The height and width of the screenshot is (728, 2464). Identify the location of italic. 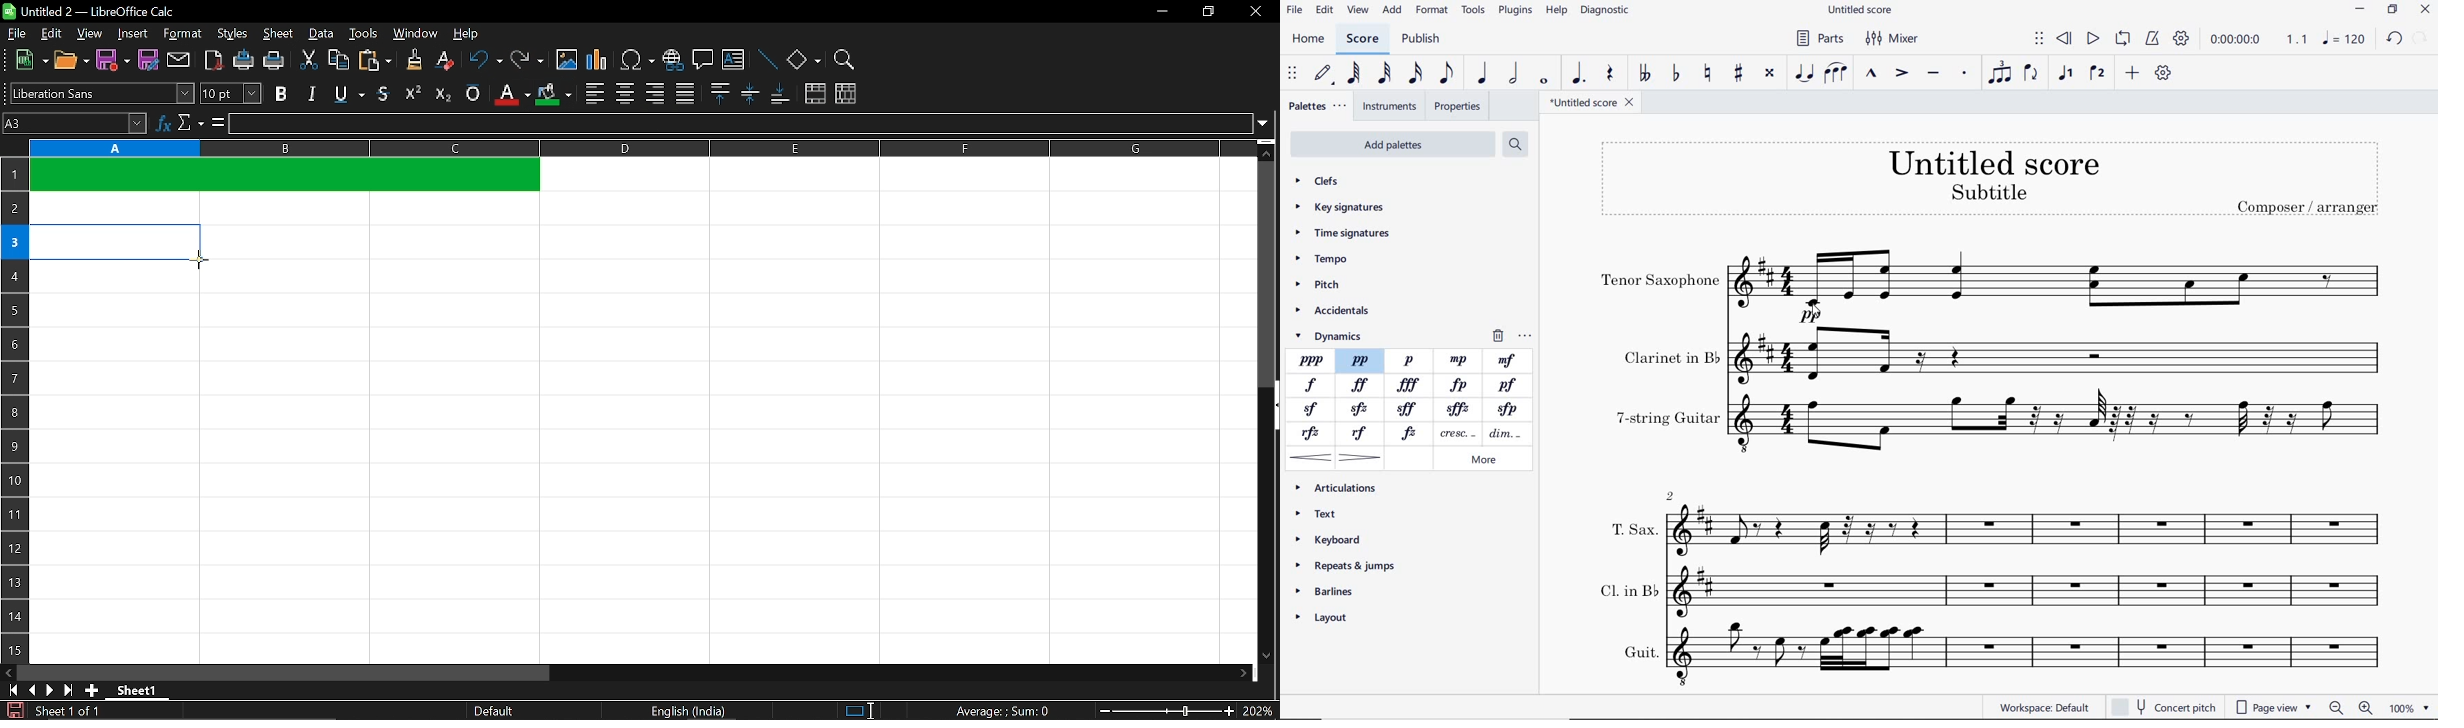
(311, 93).